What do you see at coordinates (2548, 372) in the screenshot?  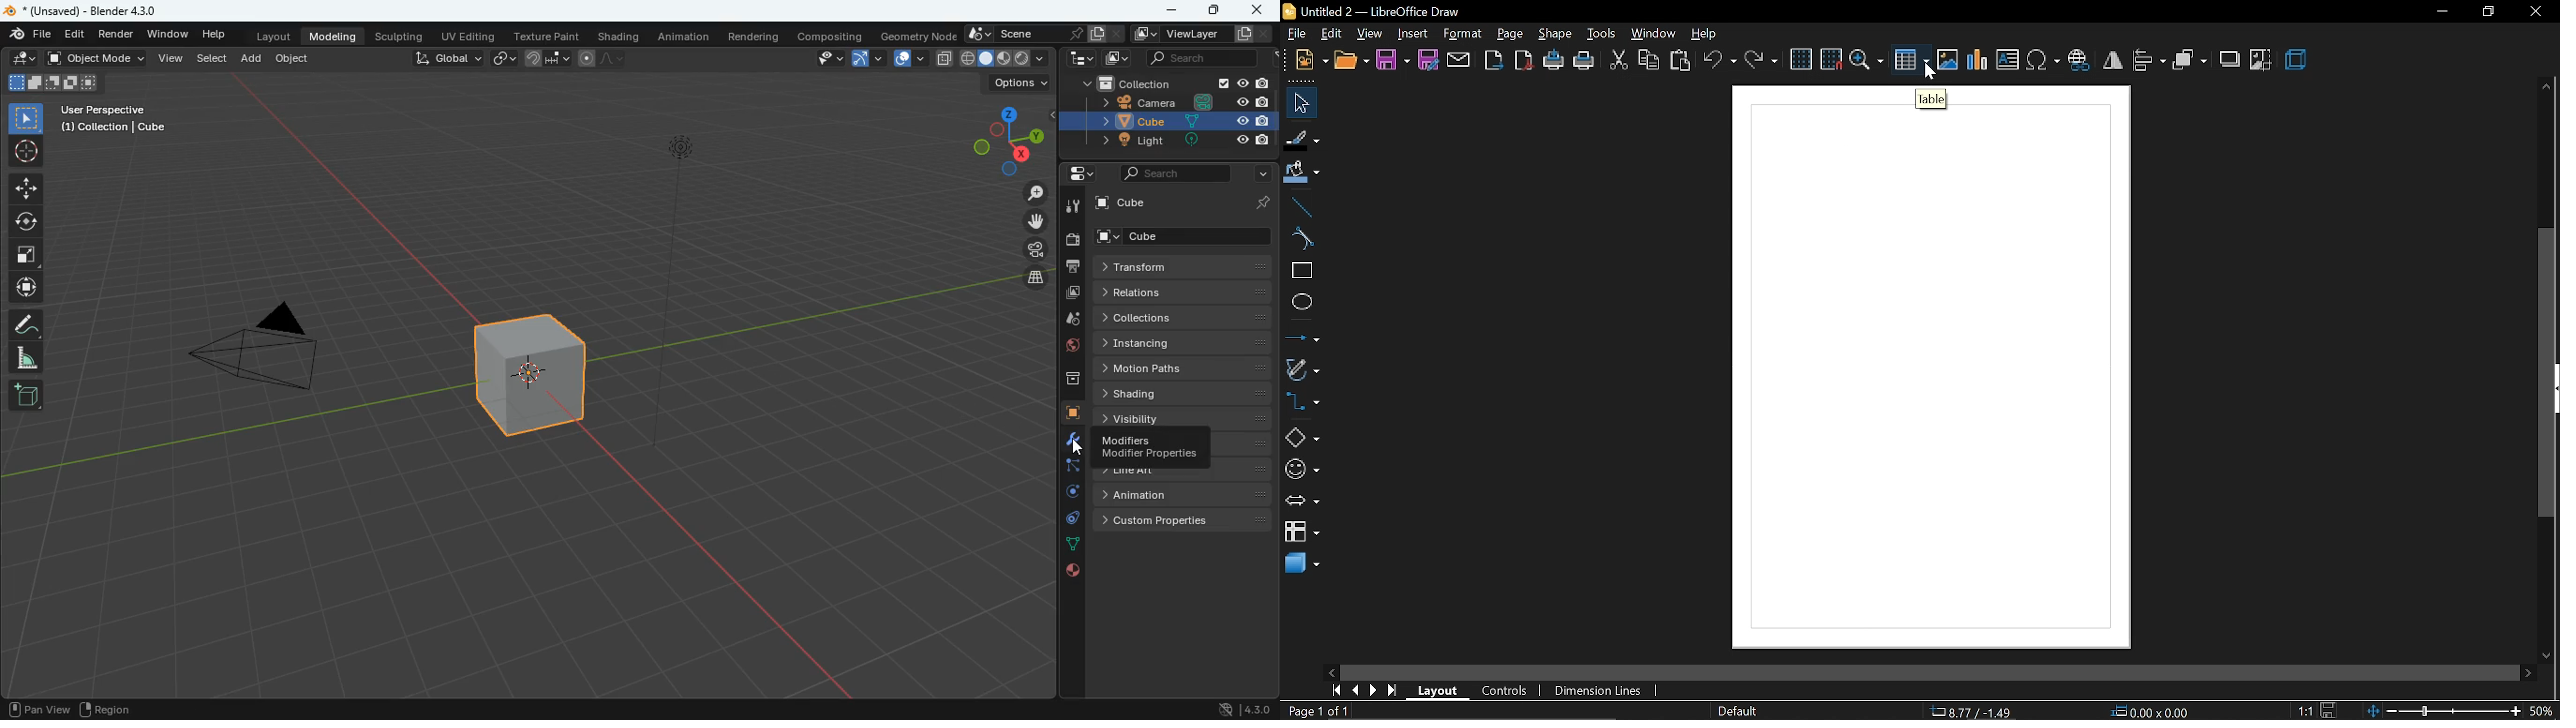 I see `vertical scrollbar` at bounding box center [2548, 372].